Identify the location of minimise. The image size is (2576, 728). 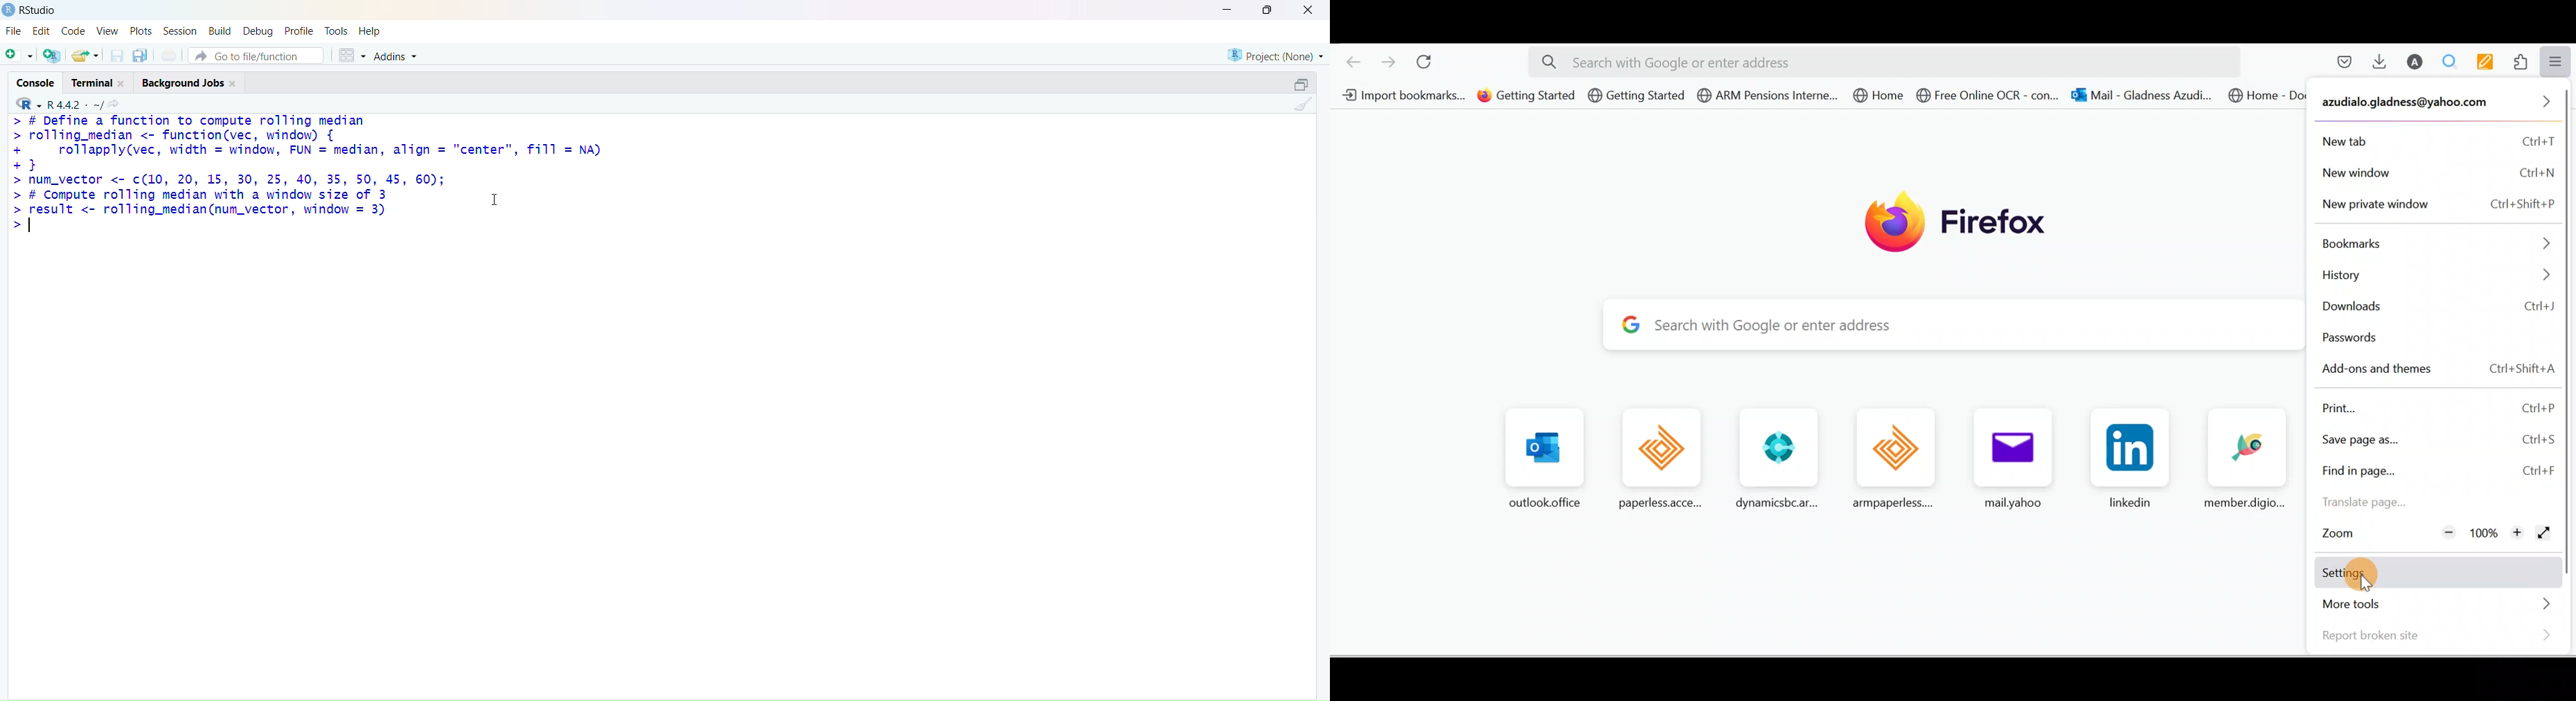
(1227, 8).